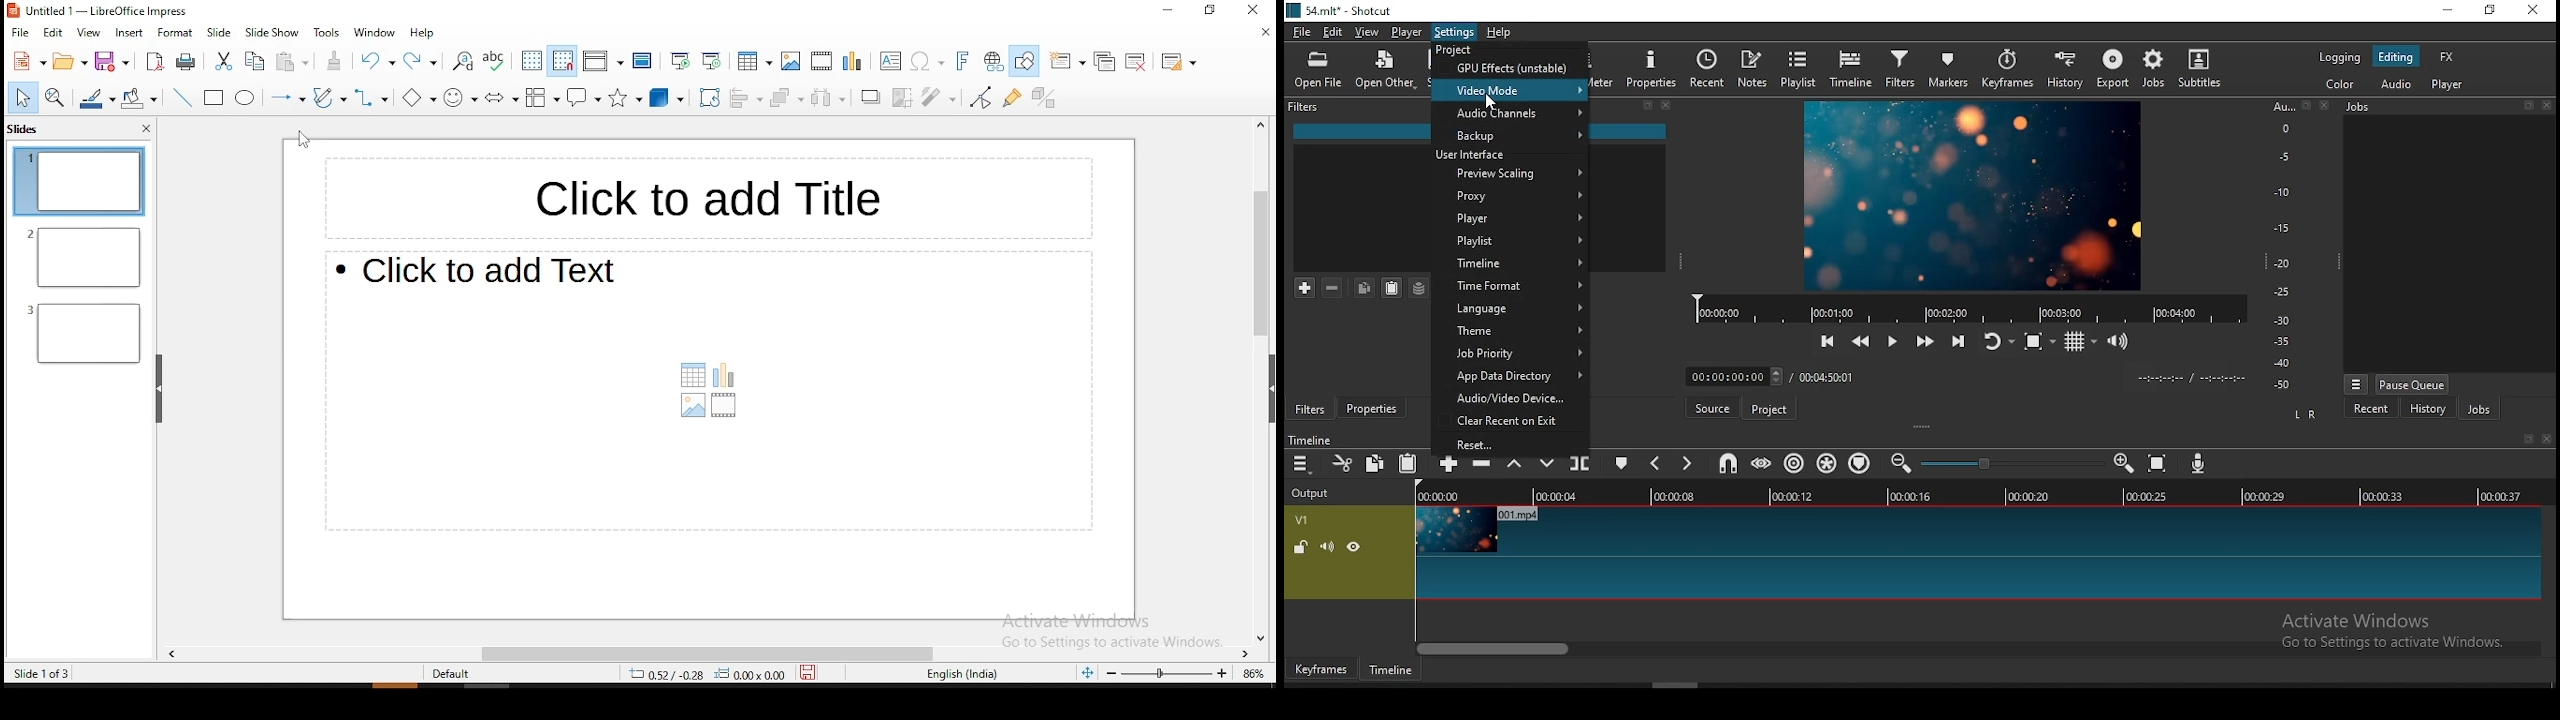  I want to click on cut, so click(221, 62).